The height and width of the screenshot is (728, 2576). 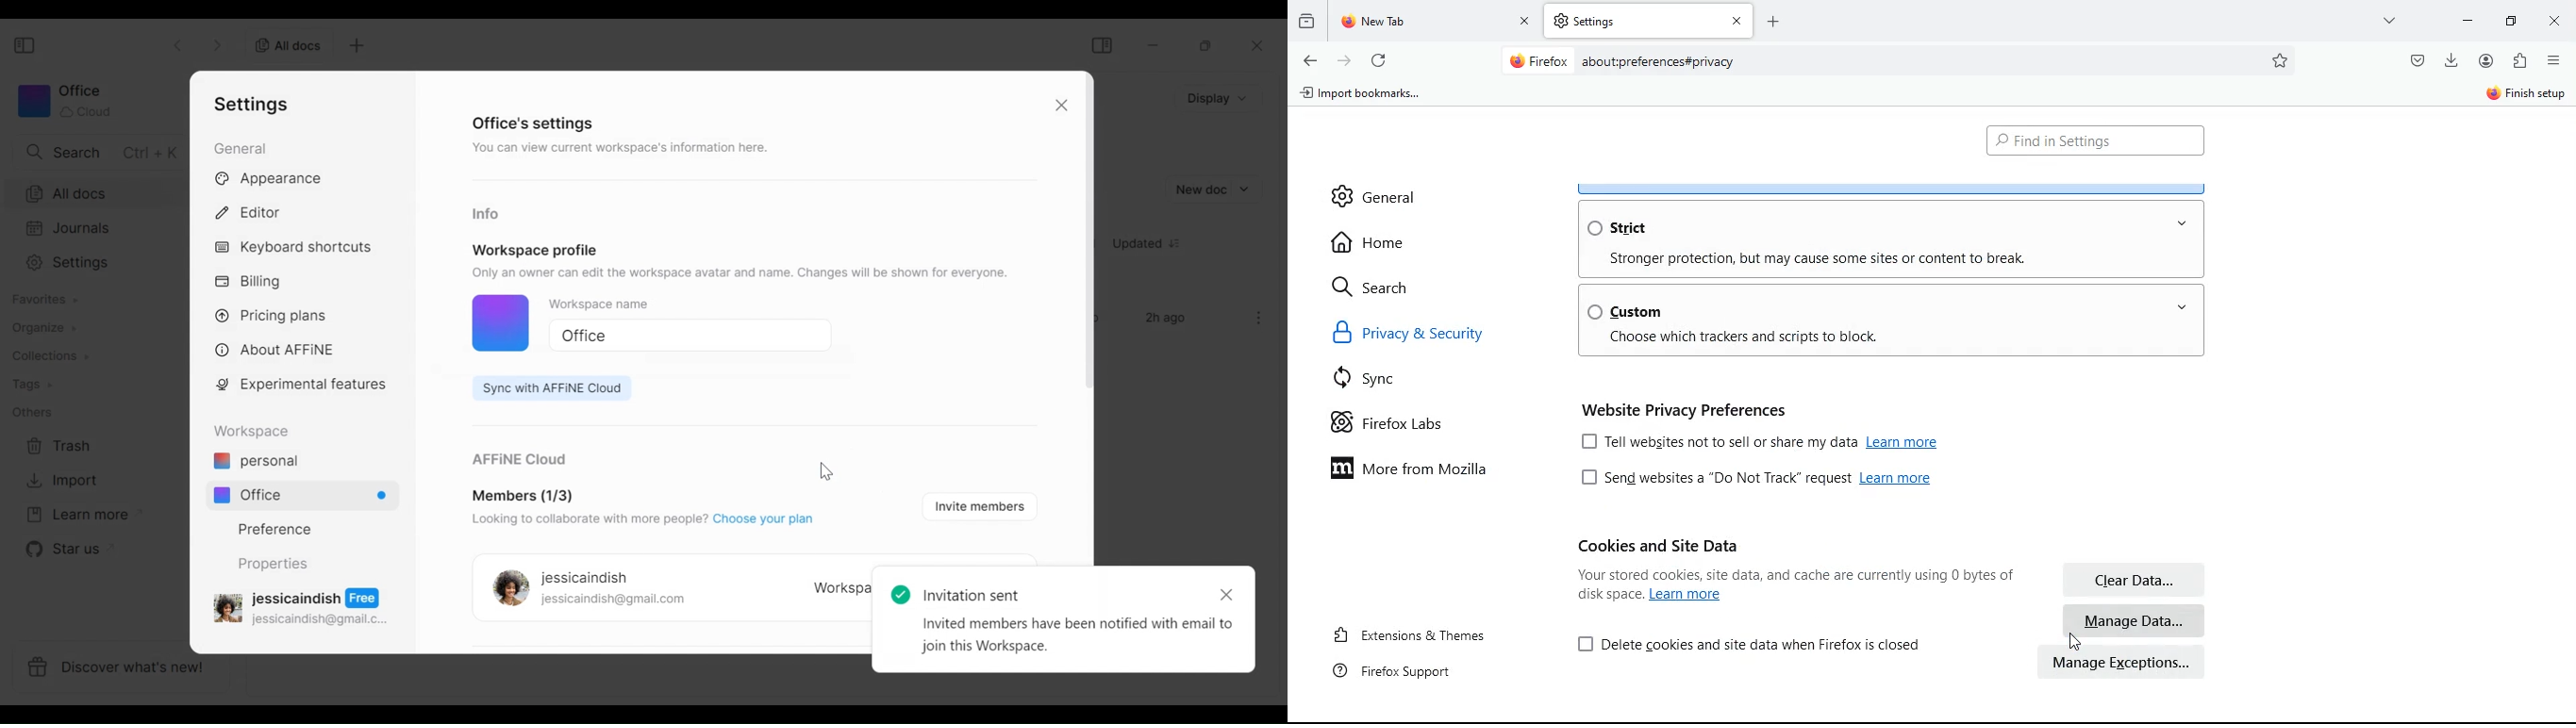 What do you see at coordinates (1406, 427) in the screenshot?
I see `firefox labs` at bounding box center [1406, 427].